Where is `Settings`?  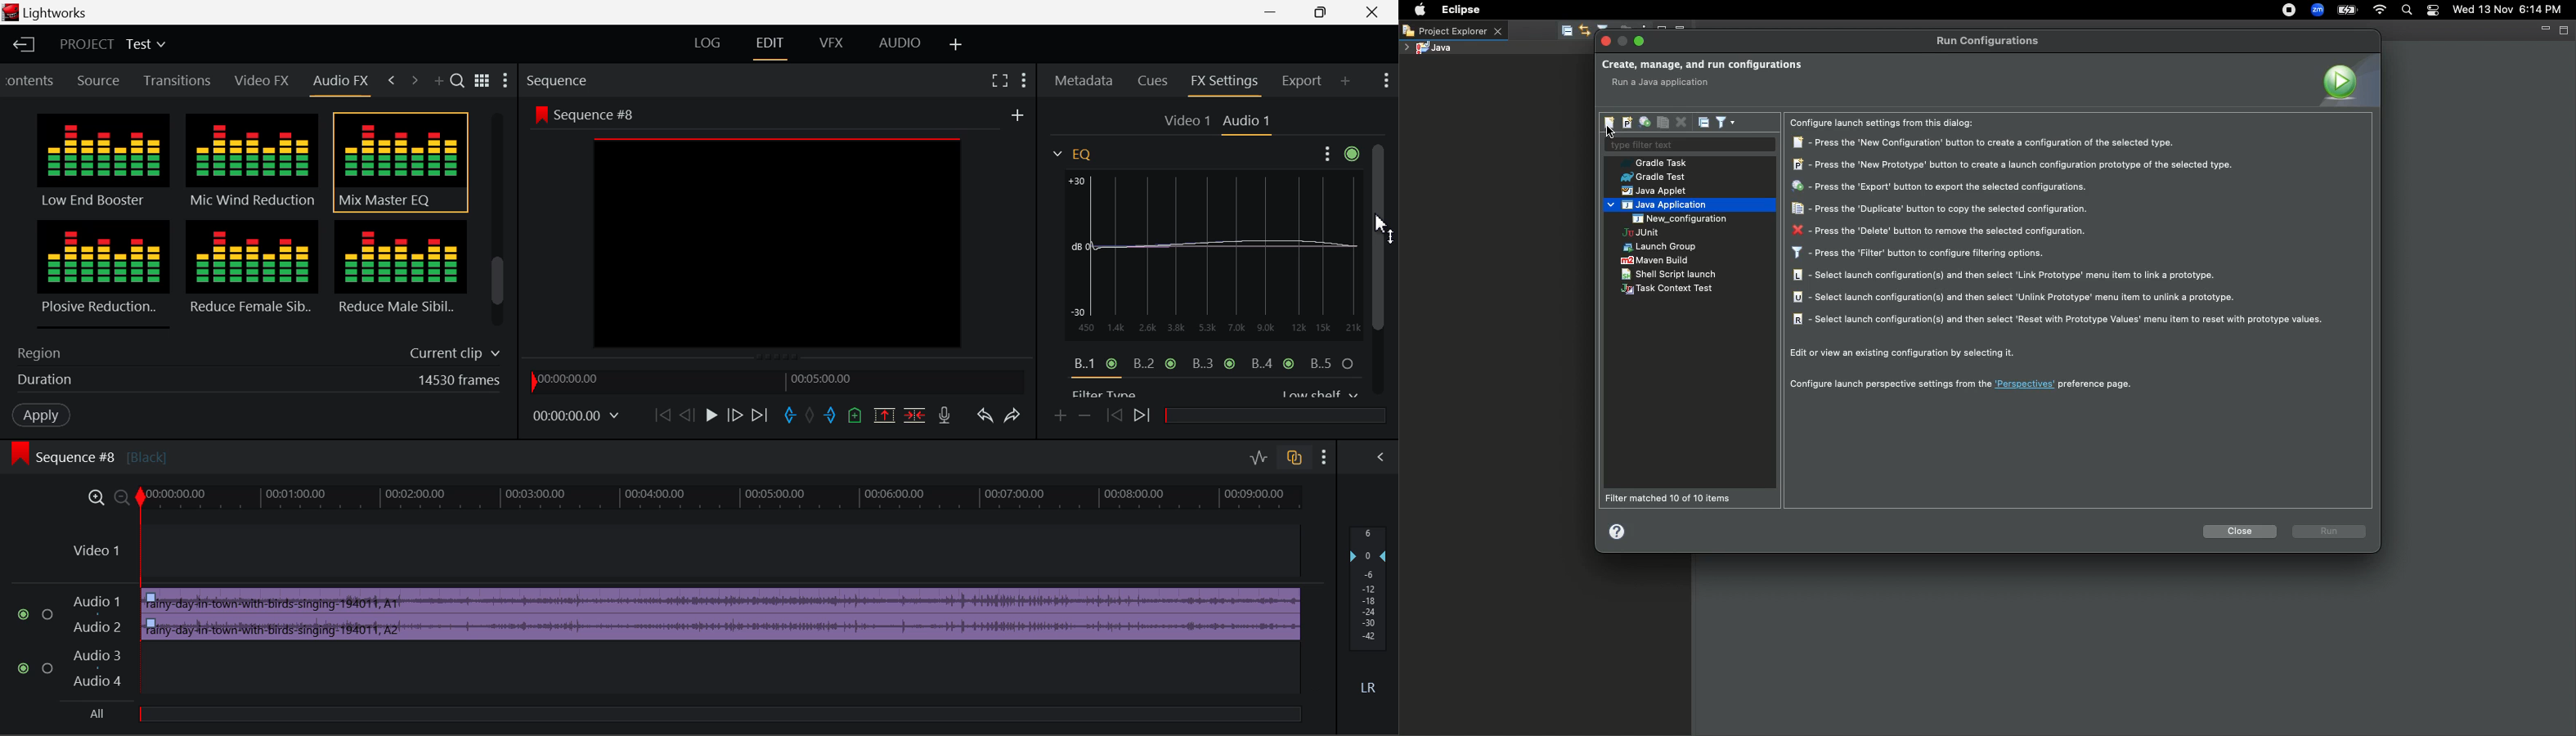 Settings is located at coordinates (506, 82).